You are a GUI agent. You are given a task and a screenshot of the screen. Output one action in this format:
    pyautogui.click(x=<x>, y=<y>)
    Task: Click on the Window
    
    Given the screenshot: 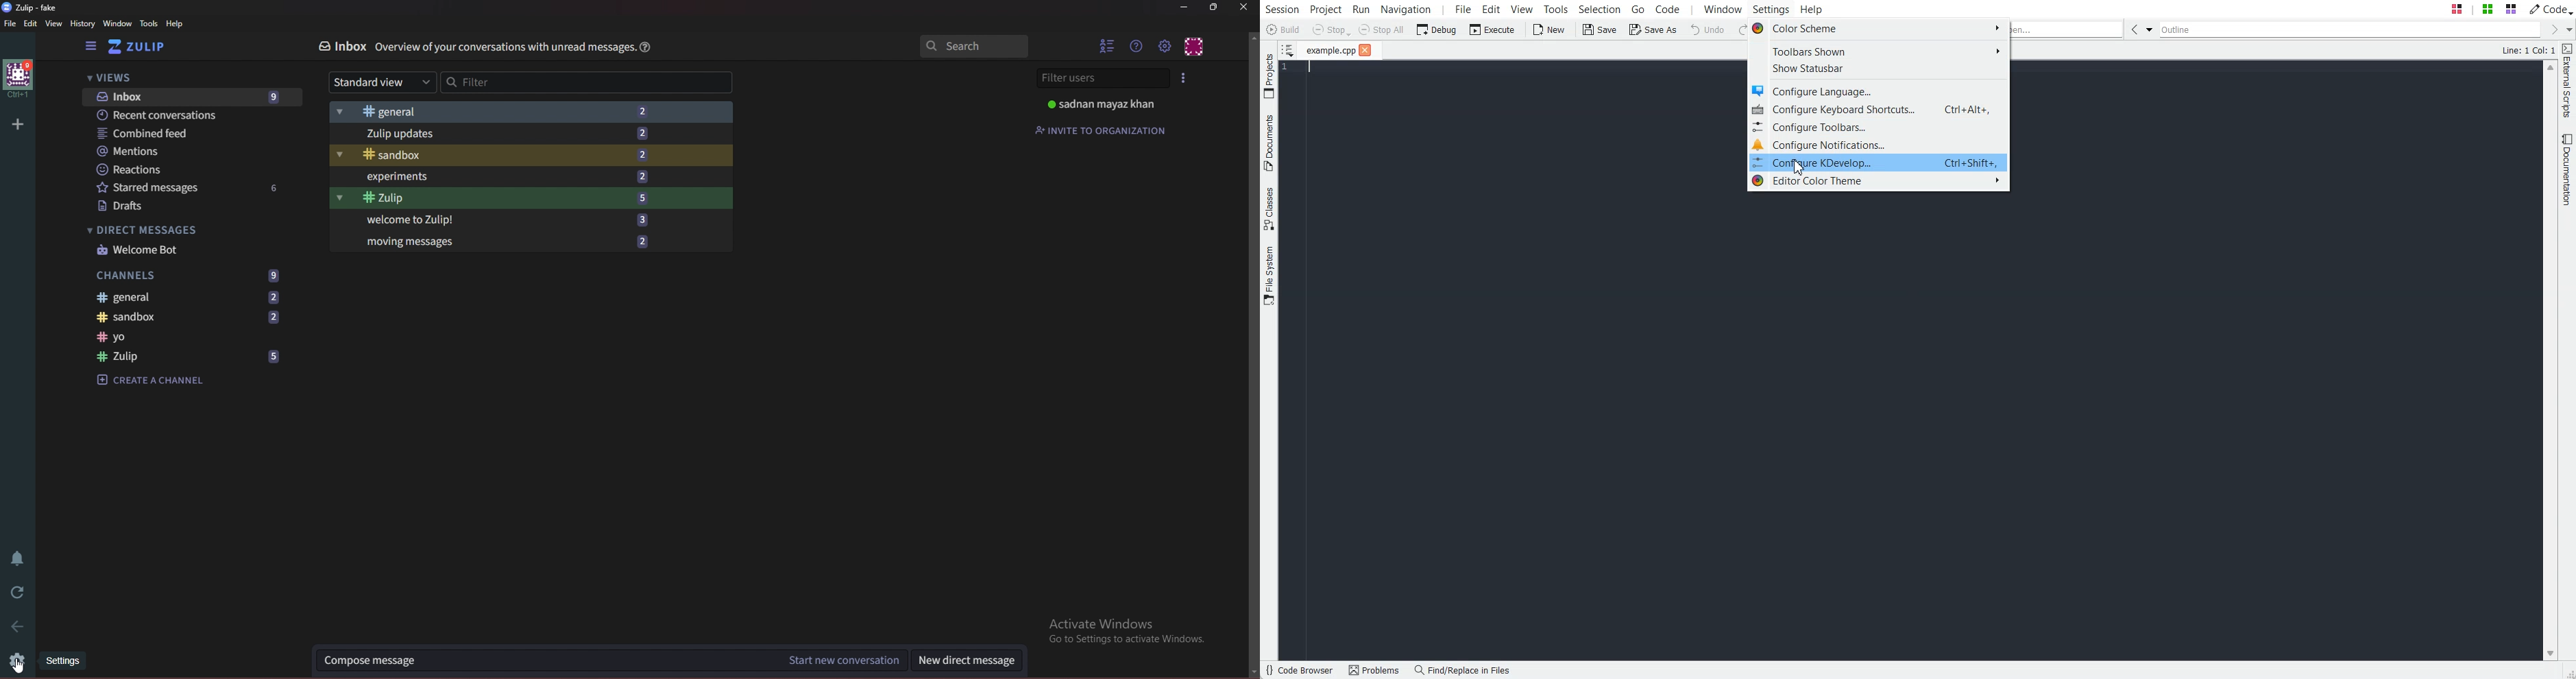 What is the action you would take?
    pyautogui.click(x=117, y=24)
    